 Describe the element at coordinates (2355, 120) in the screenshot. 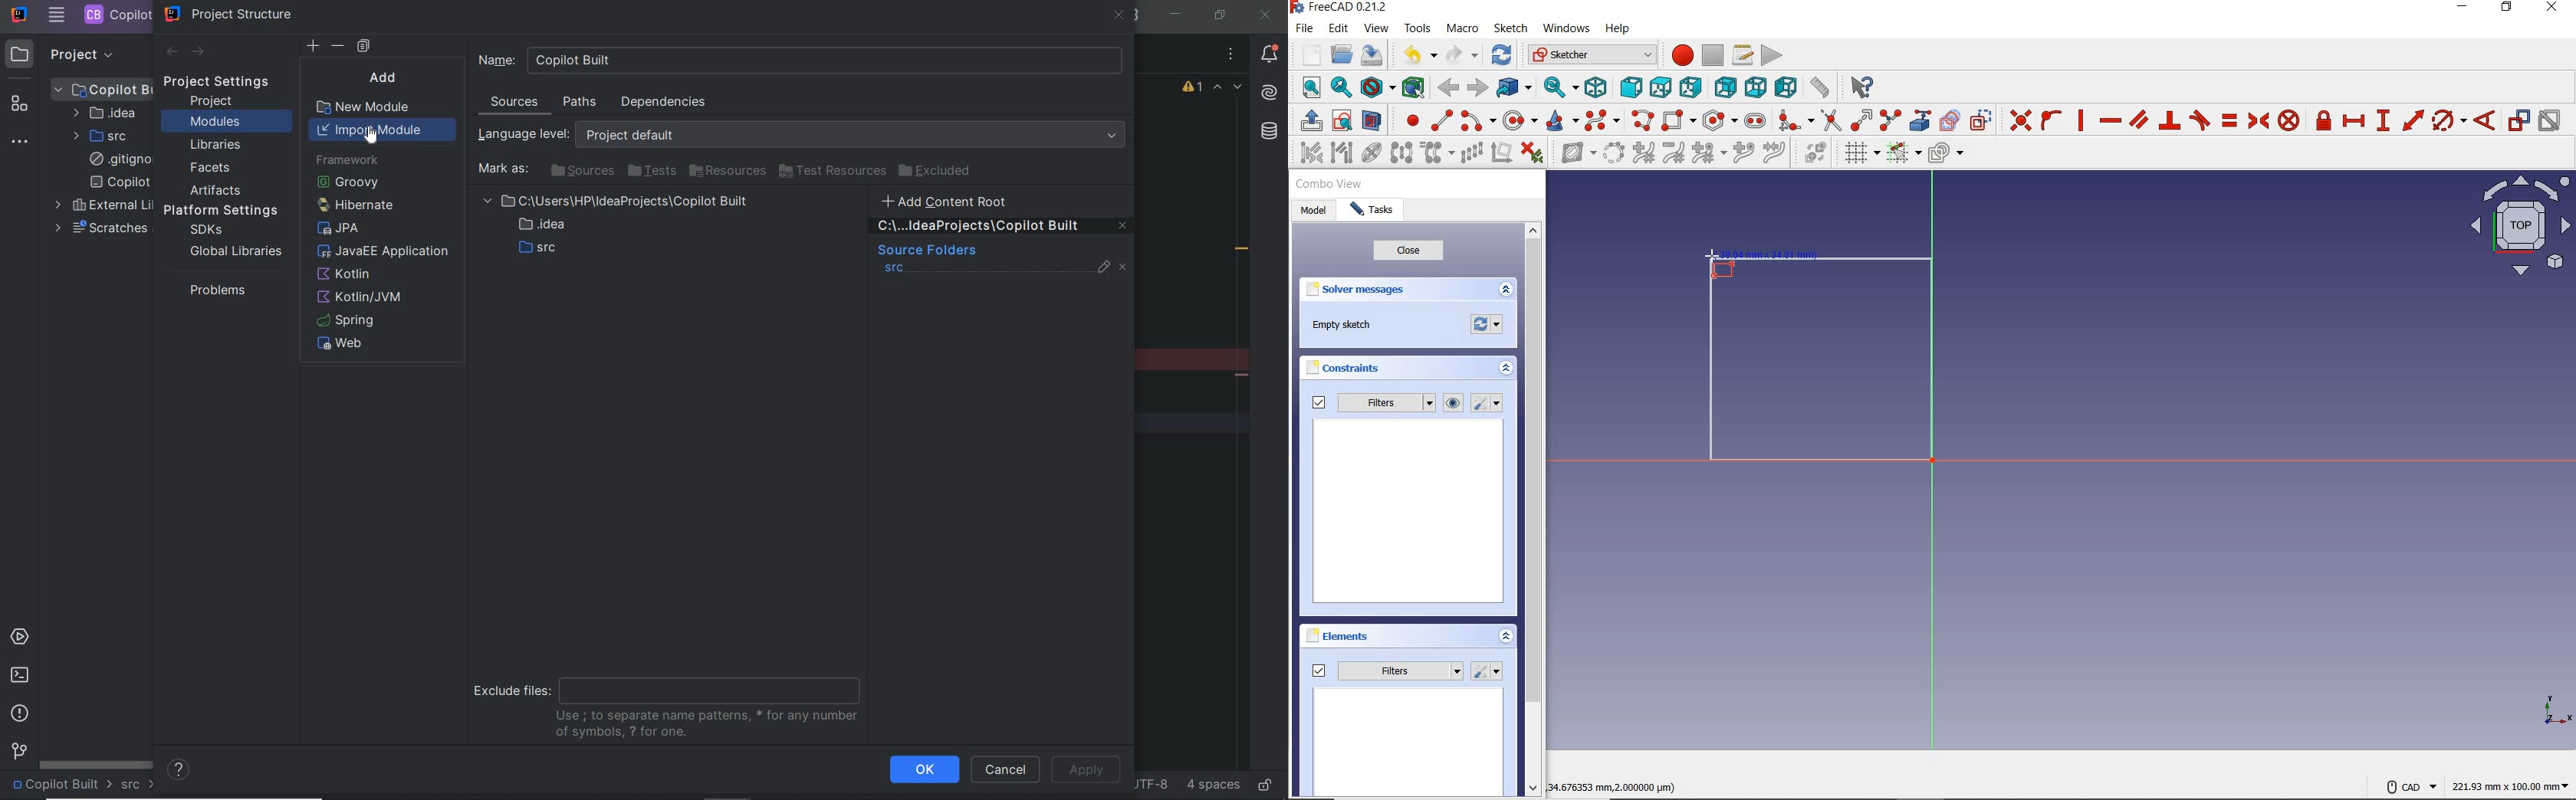

I see `constrain horizontal ditance` at that location.